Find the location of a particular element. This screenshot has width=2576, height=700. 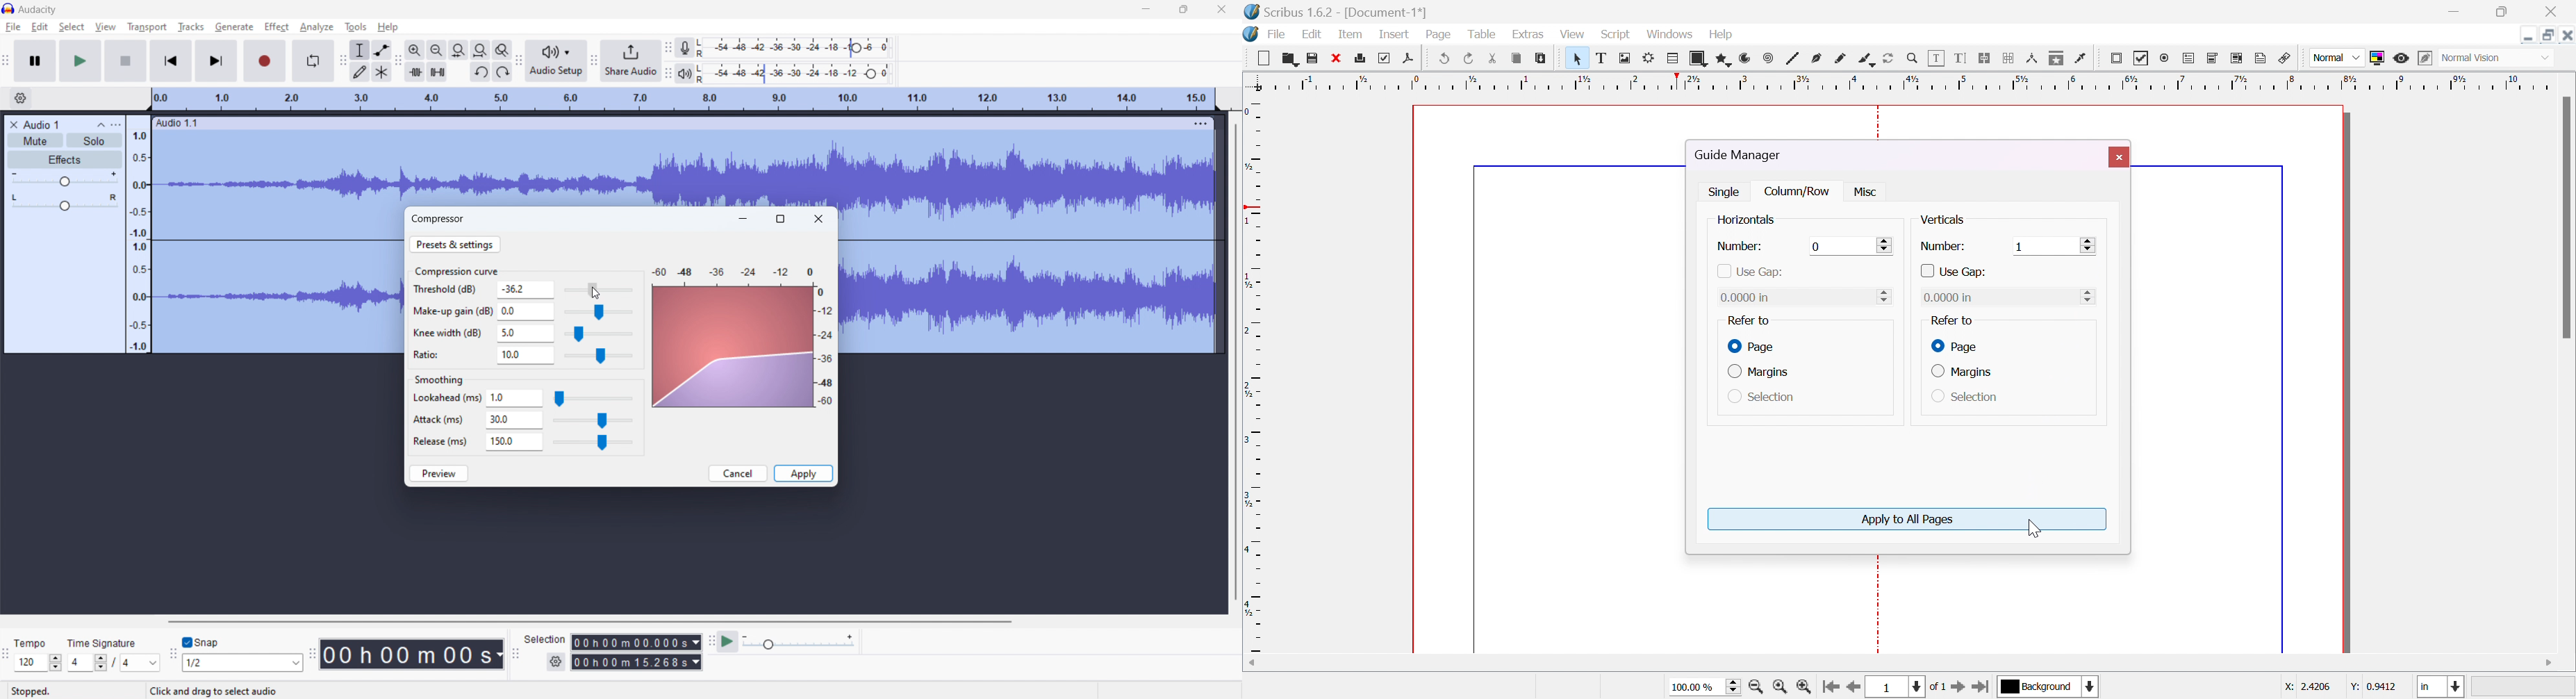

page is located at coordinates (1953, 345).